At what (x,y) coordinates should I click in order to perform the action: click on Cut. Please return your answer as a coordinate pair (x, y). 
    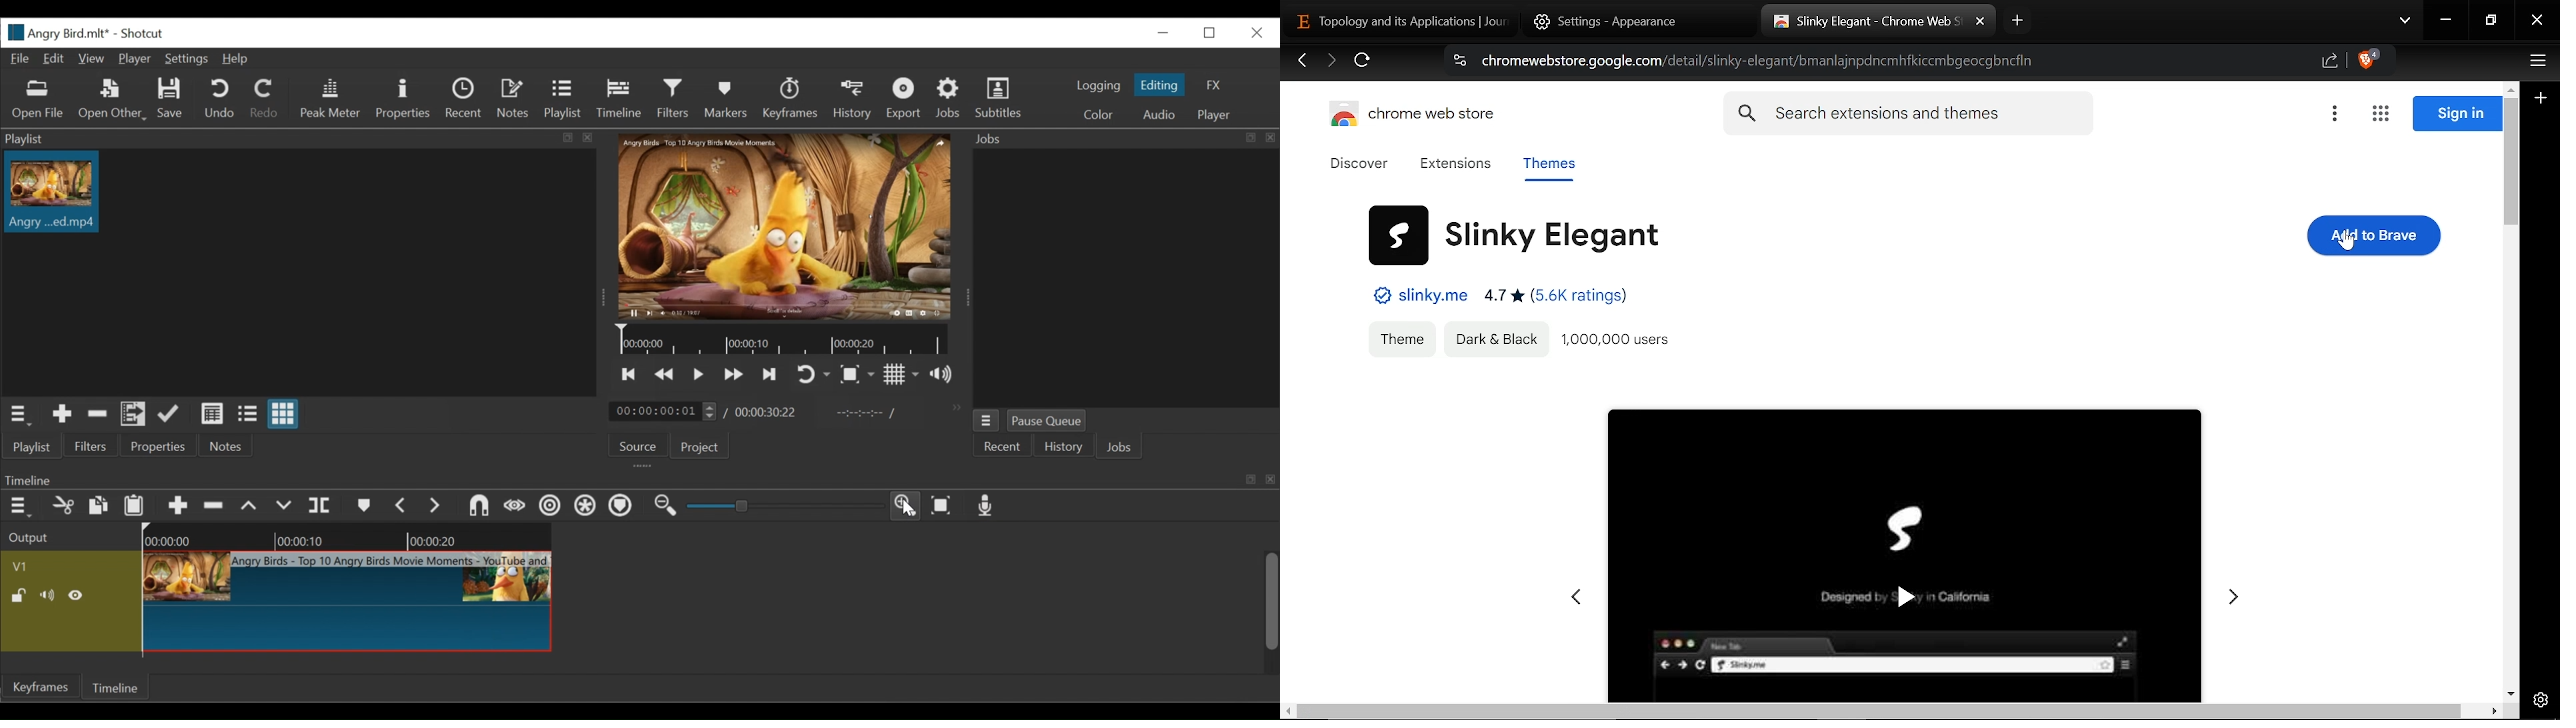
    Looking at the image, I should click on (63, 505).